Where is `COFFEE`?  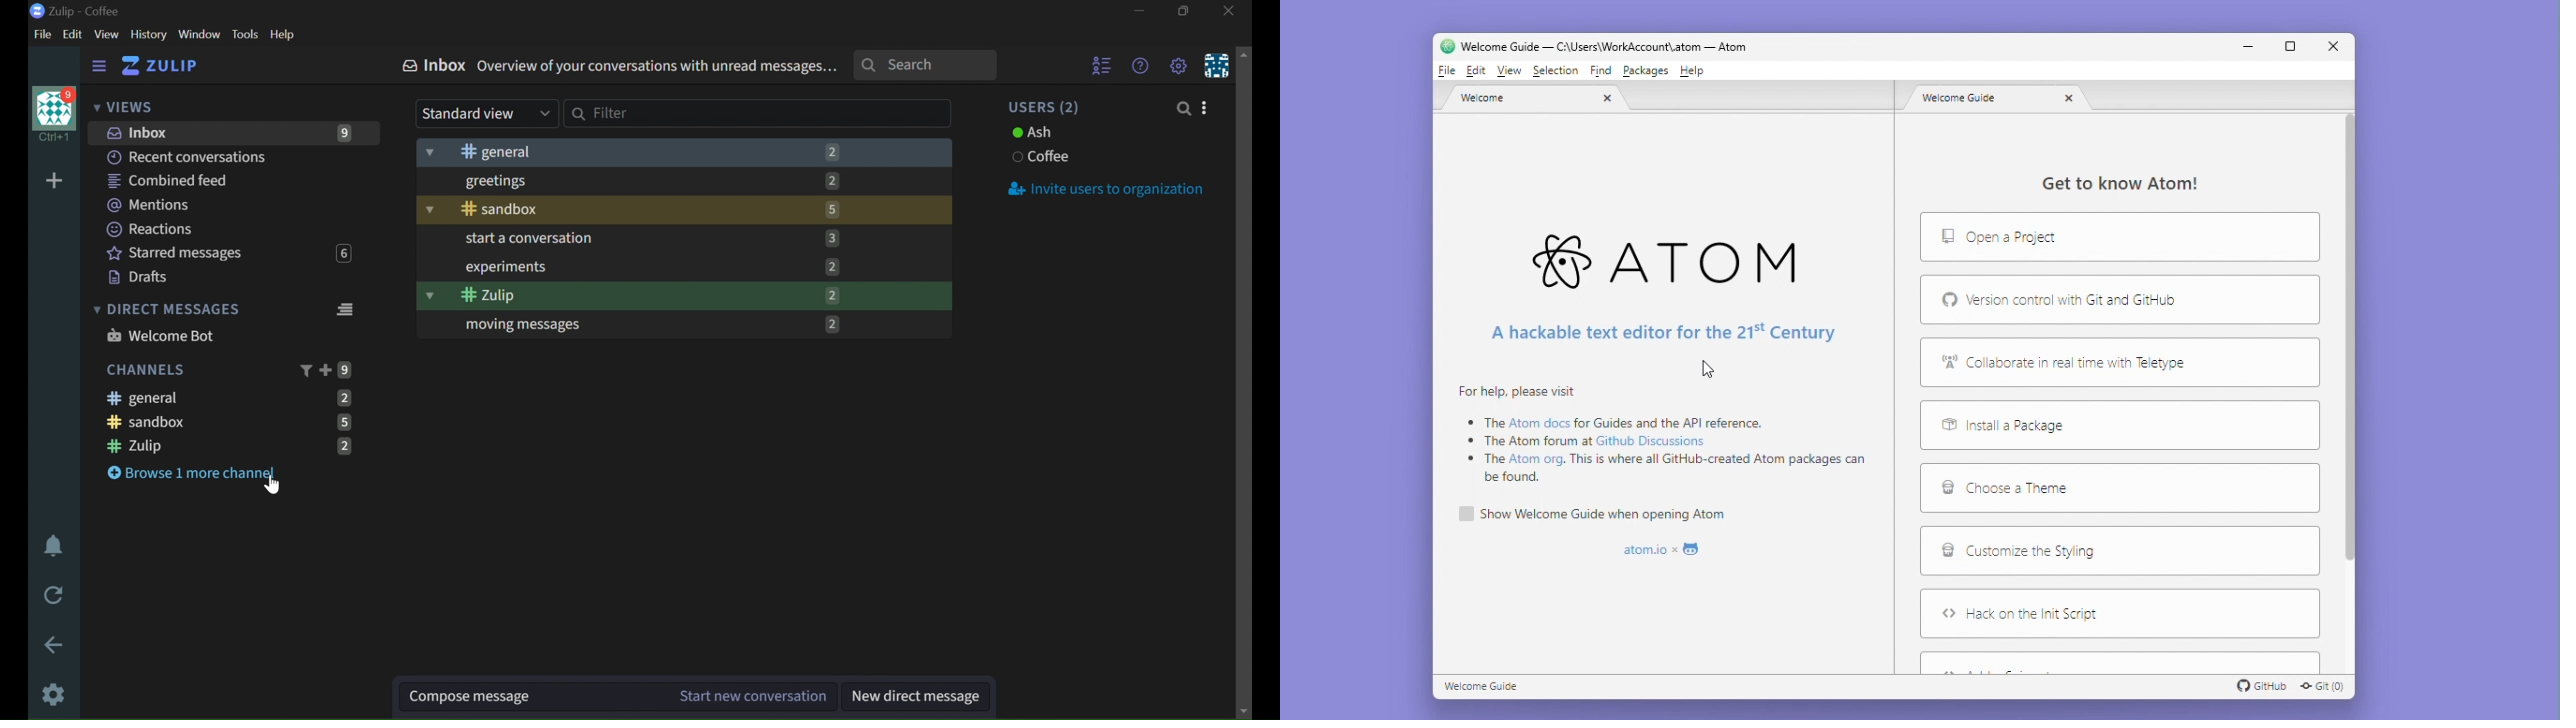
COFFEE is located at coordinates (1041, 157).